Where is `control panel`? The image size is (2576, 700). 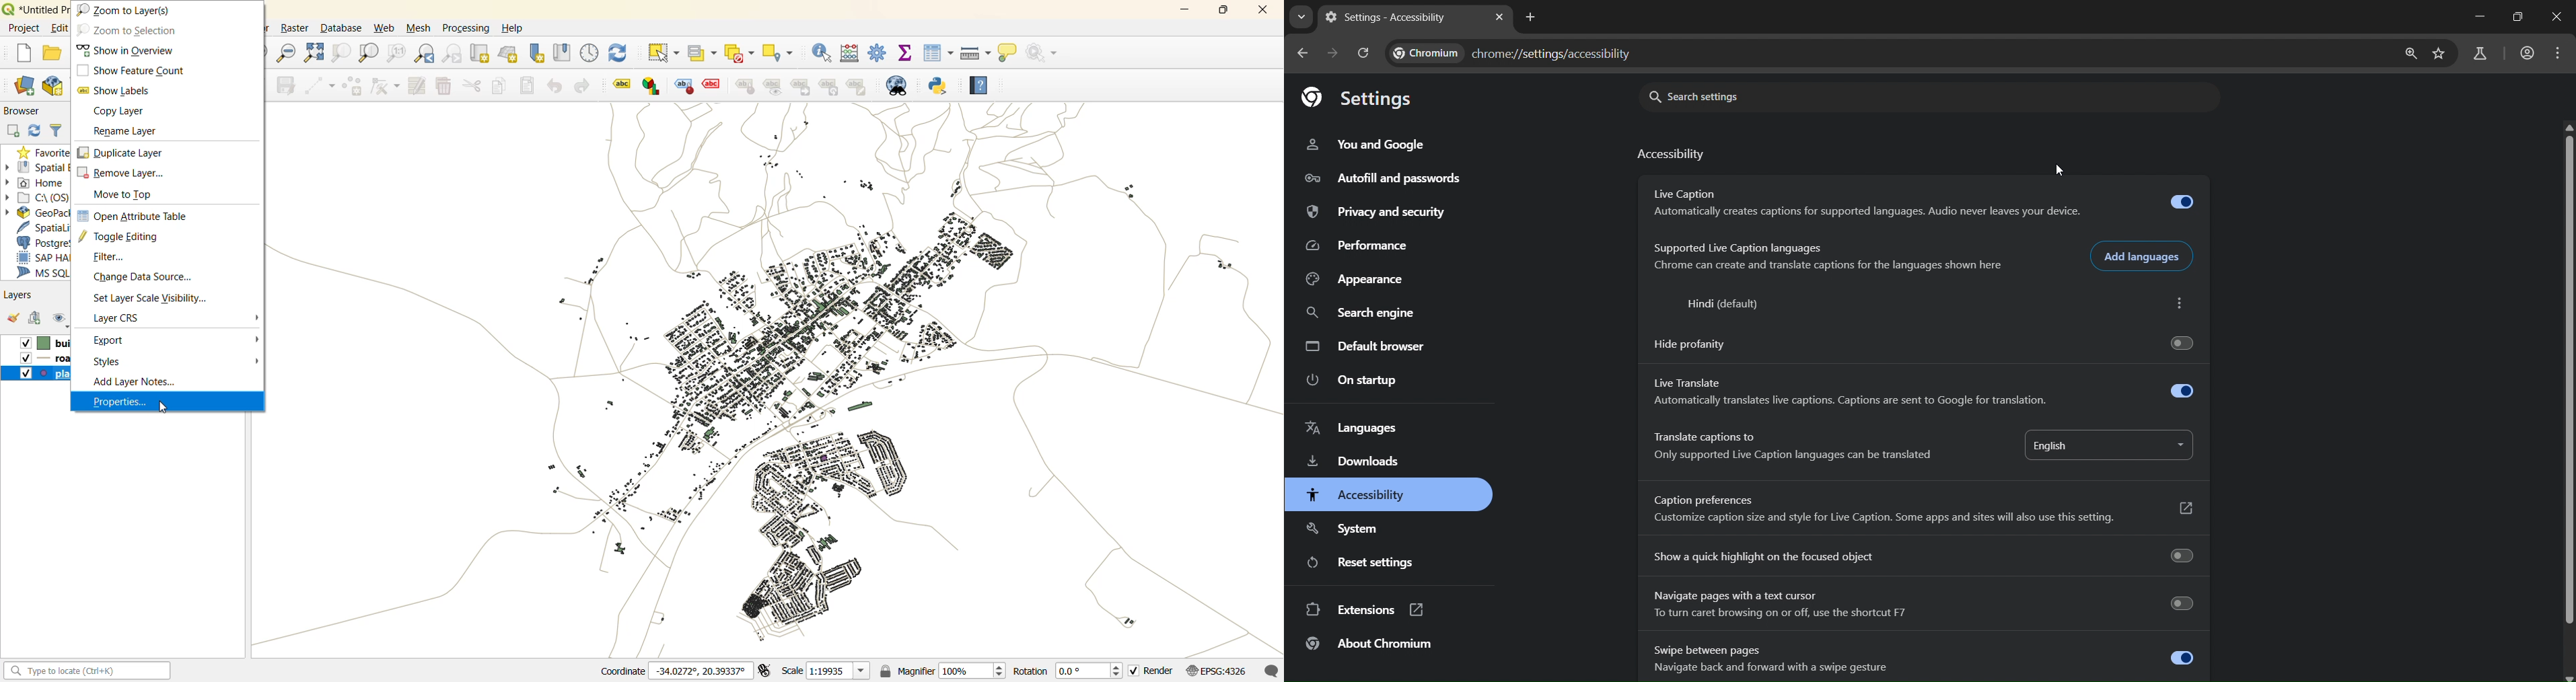 control panel is located at coordinates (589, 51).